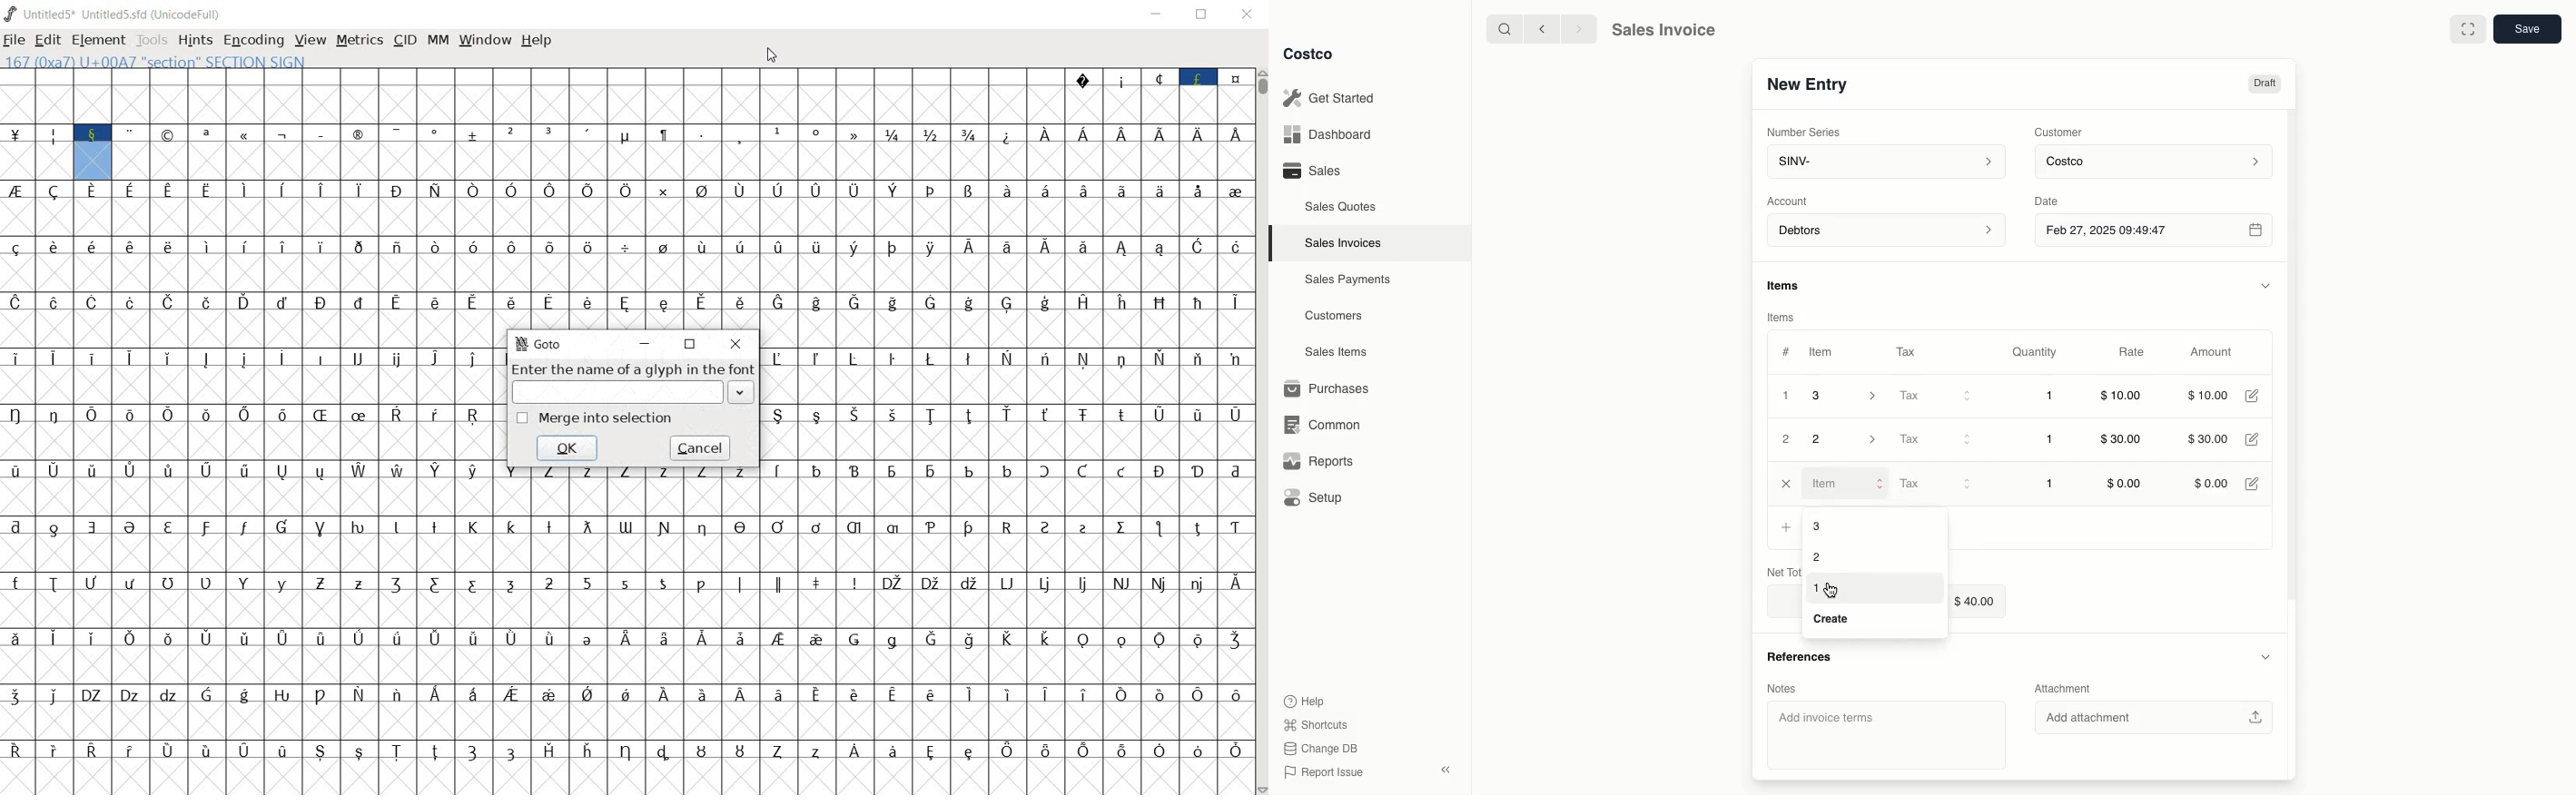 This screenshot has width=2576, height=812. Describe the element at coordinates (2036, 352) in the screenshot. I see `Quantity` at that location.